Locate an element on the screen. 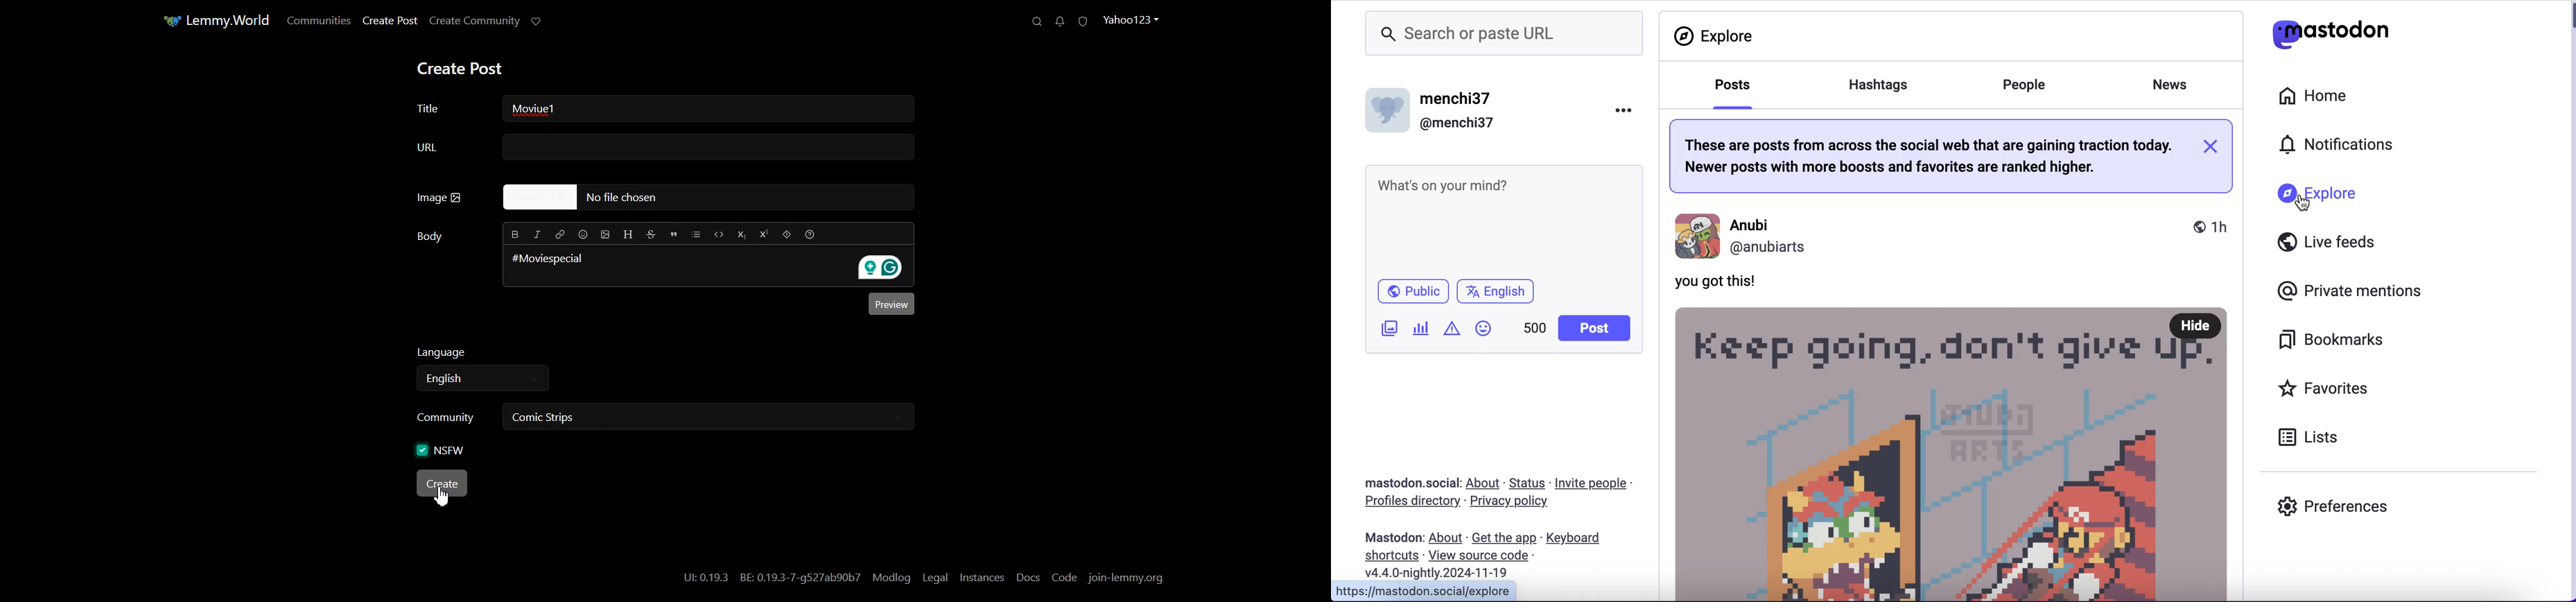 This screenshot has height=616, width=2576. add poll is located at coordinates (1421, 330).